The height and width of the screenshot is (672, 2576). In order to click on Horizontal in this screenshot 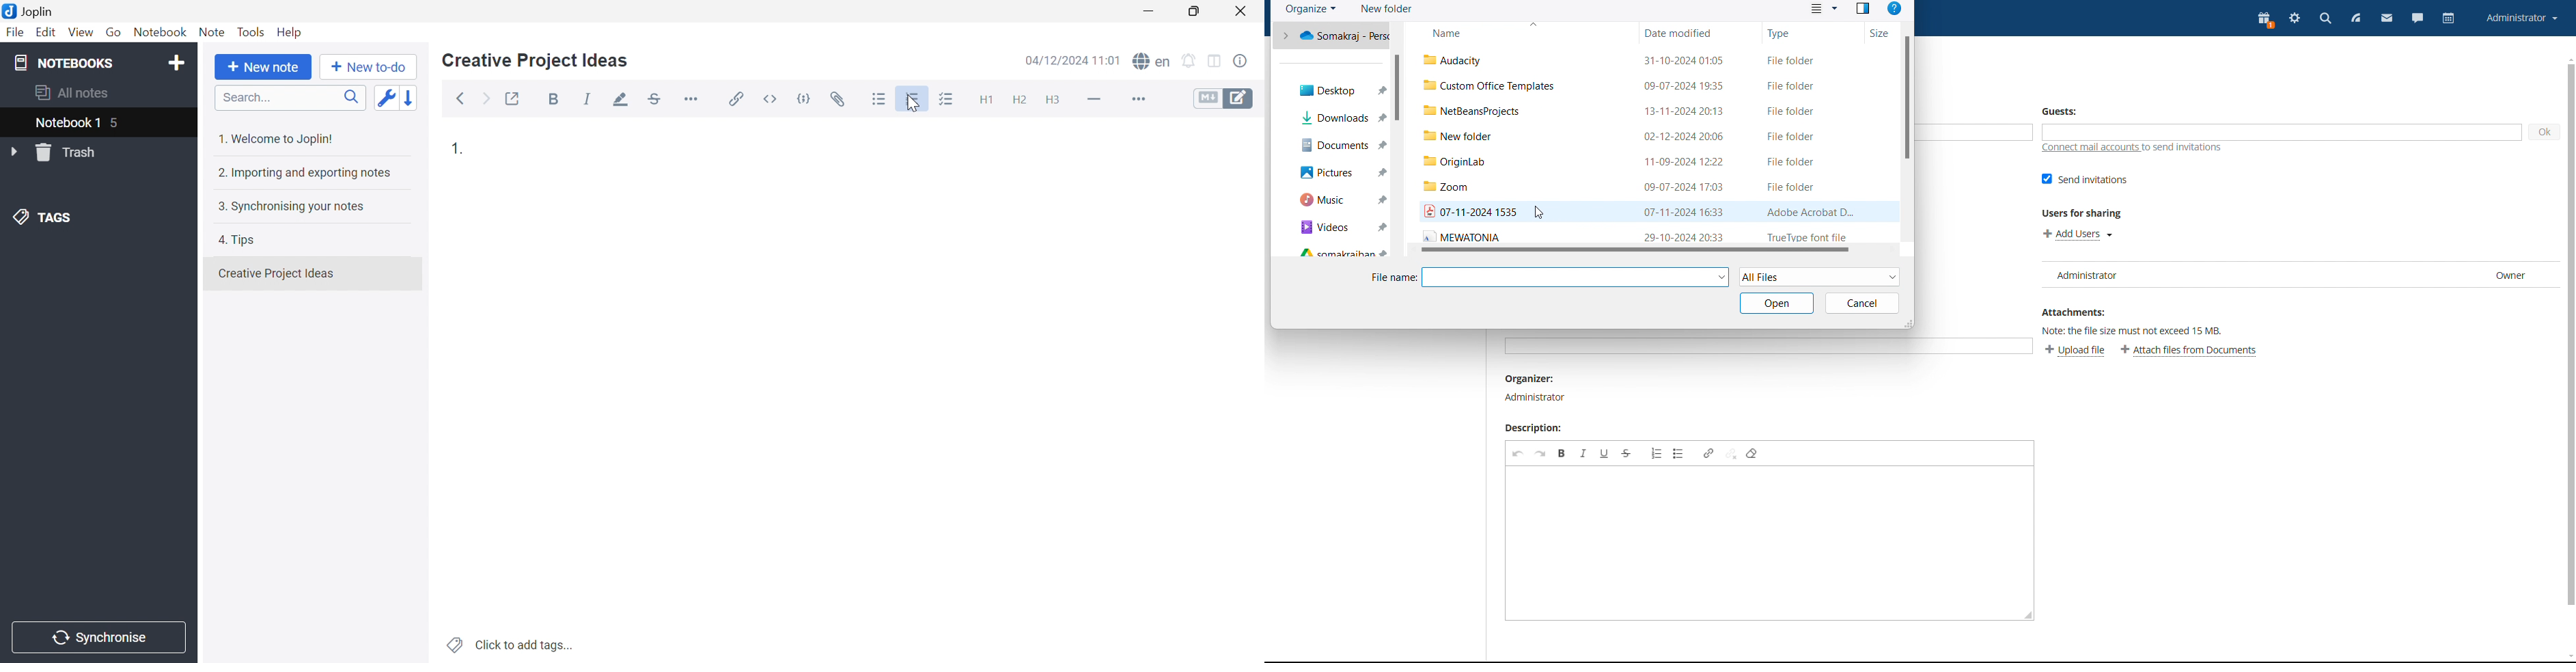, I will do `click(695, 100)`.